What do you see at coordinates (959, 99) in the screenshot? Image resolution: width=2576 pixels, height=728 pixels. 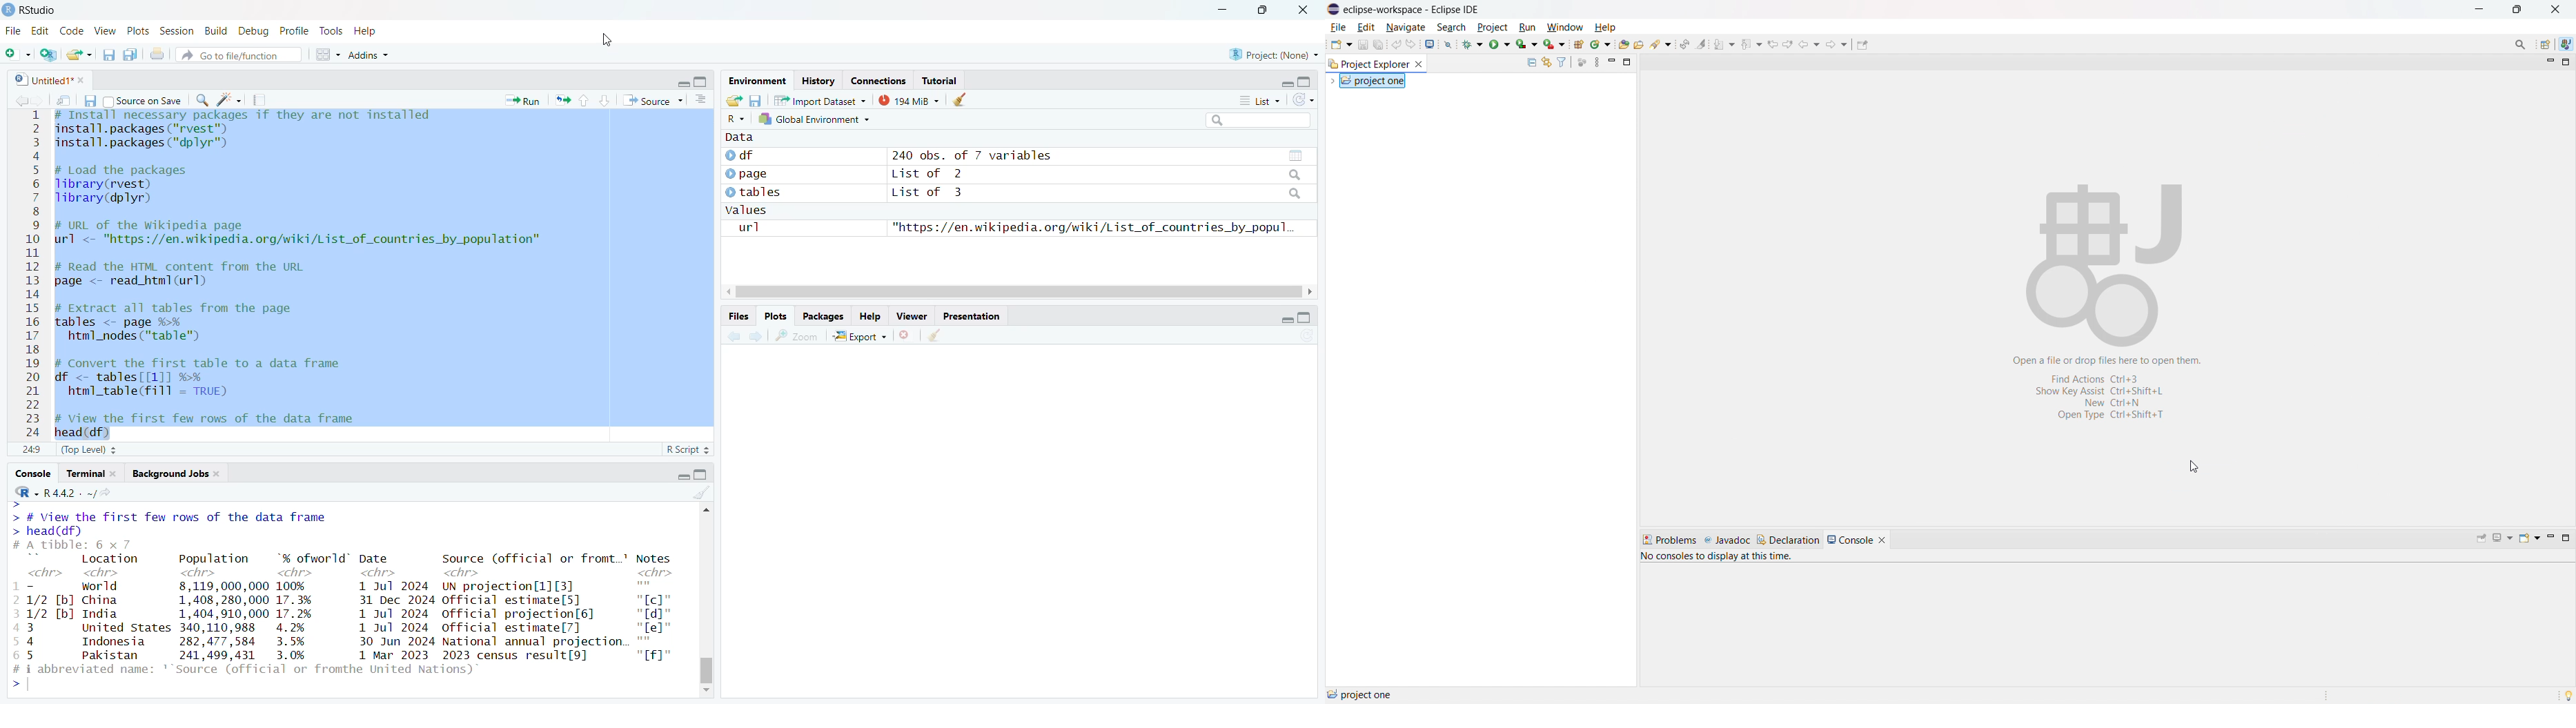 I see `clear` at bounding box center [959, 99].